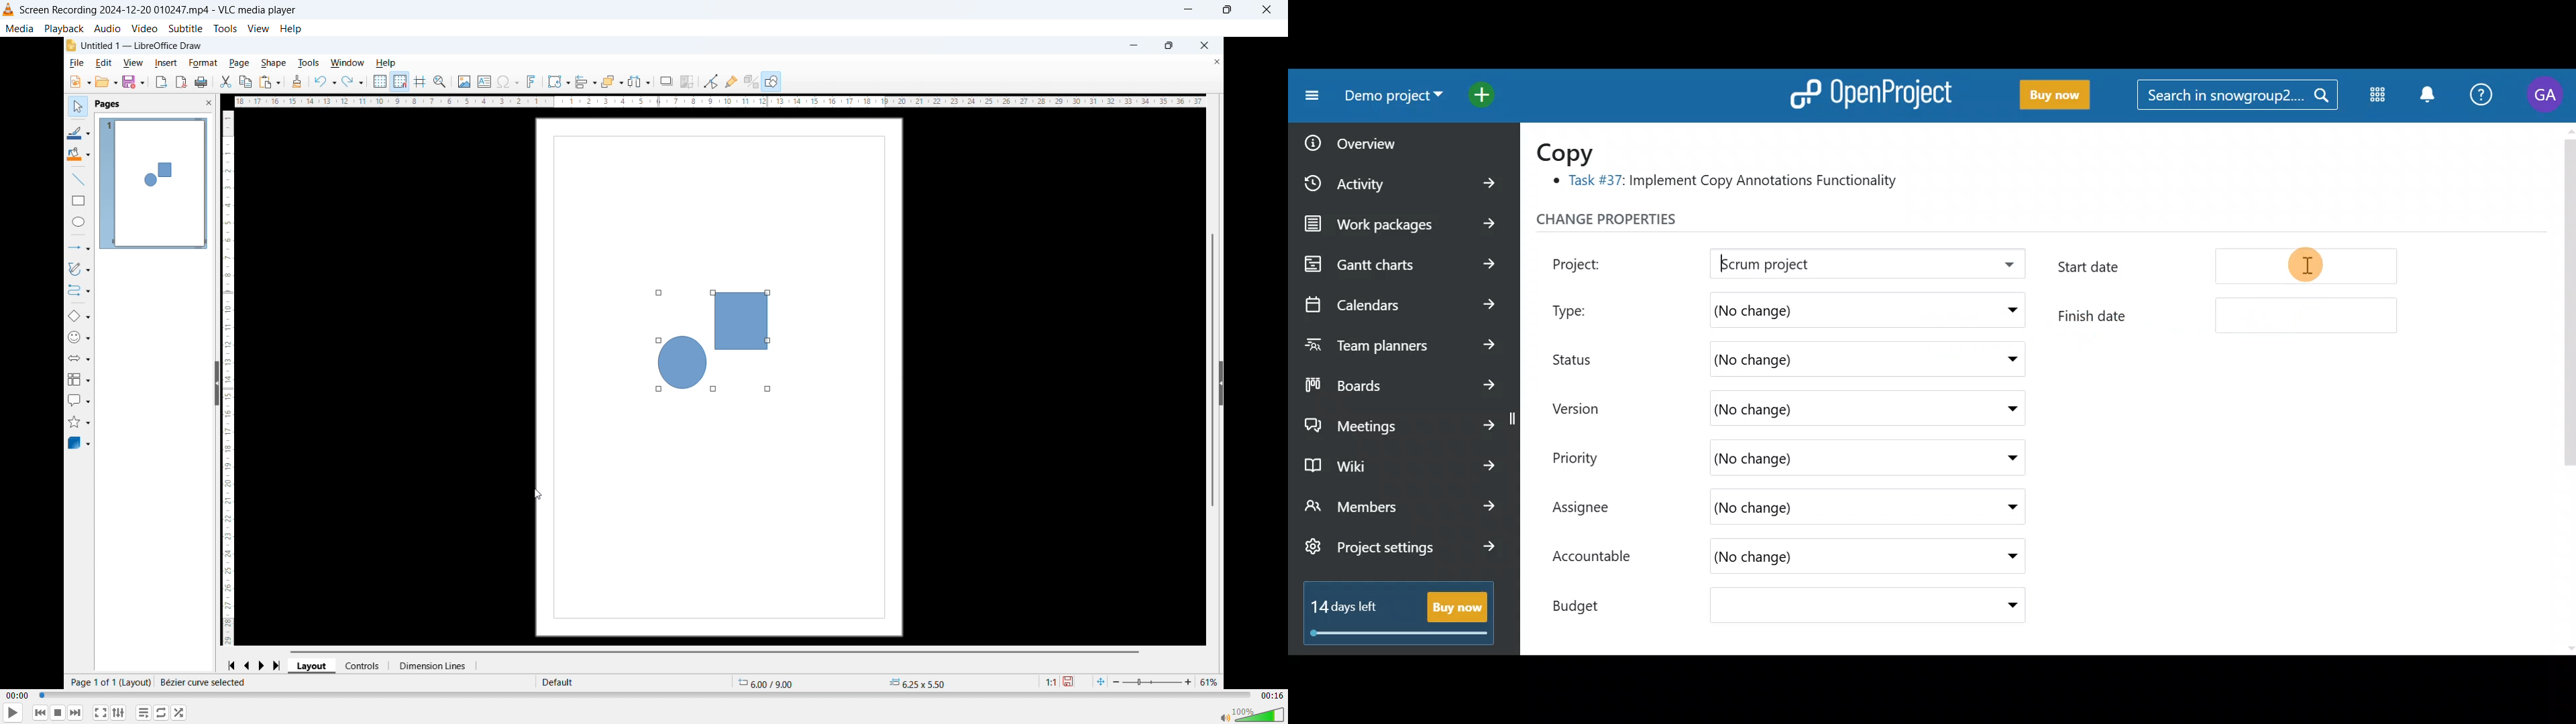 The width and height of the screenshot is (2576, 728). Describe the element at coordinates (1828, 265) in the screenshot. I see `Demo project` at that location.